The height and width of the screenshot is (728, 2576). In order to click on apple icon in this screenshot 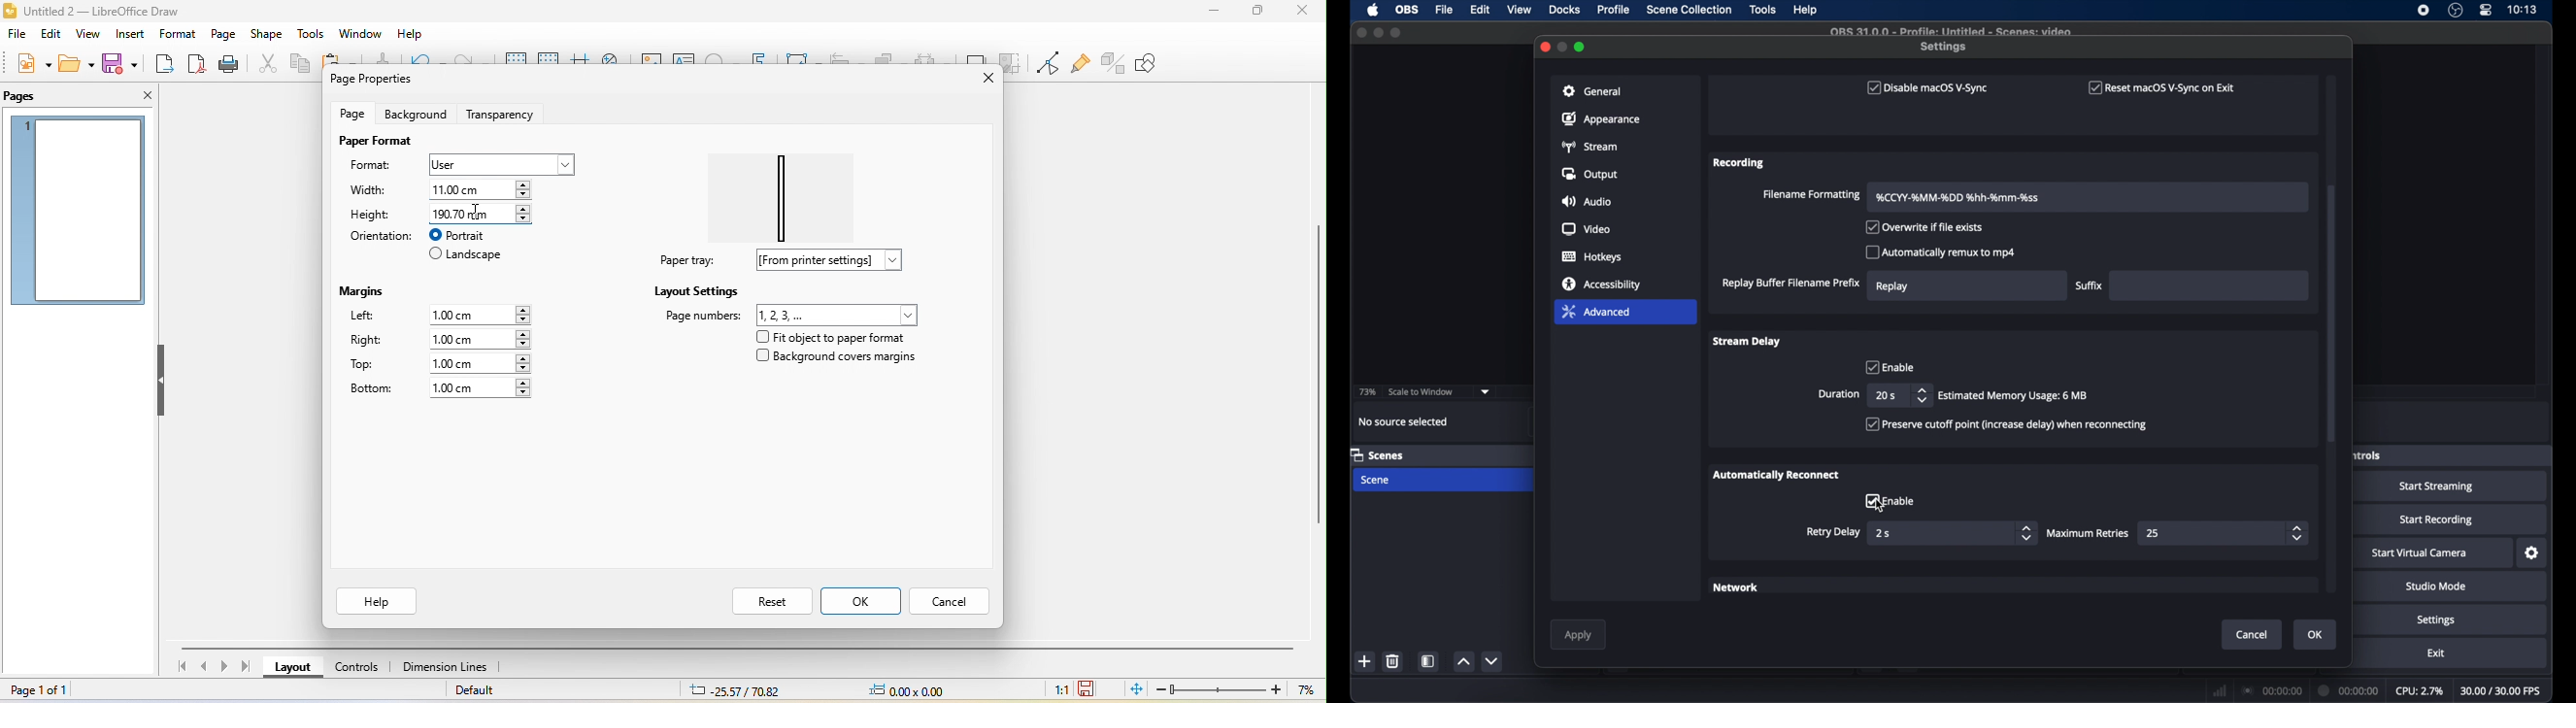, I will do `click(1373, 10)`.